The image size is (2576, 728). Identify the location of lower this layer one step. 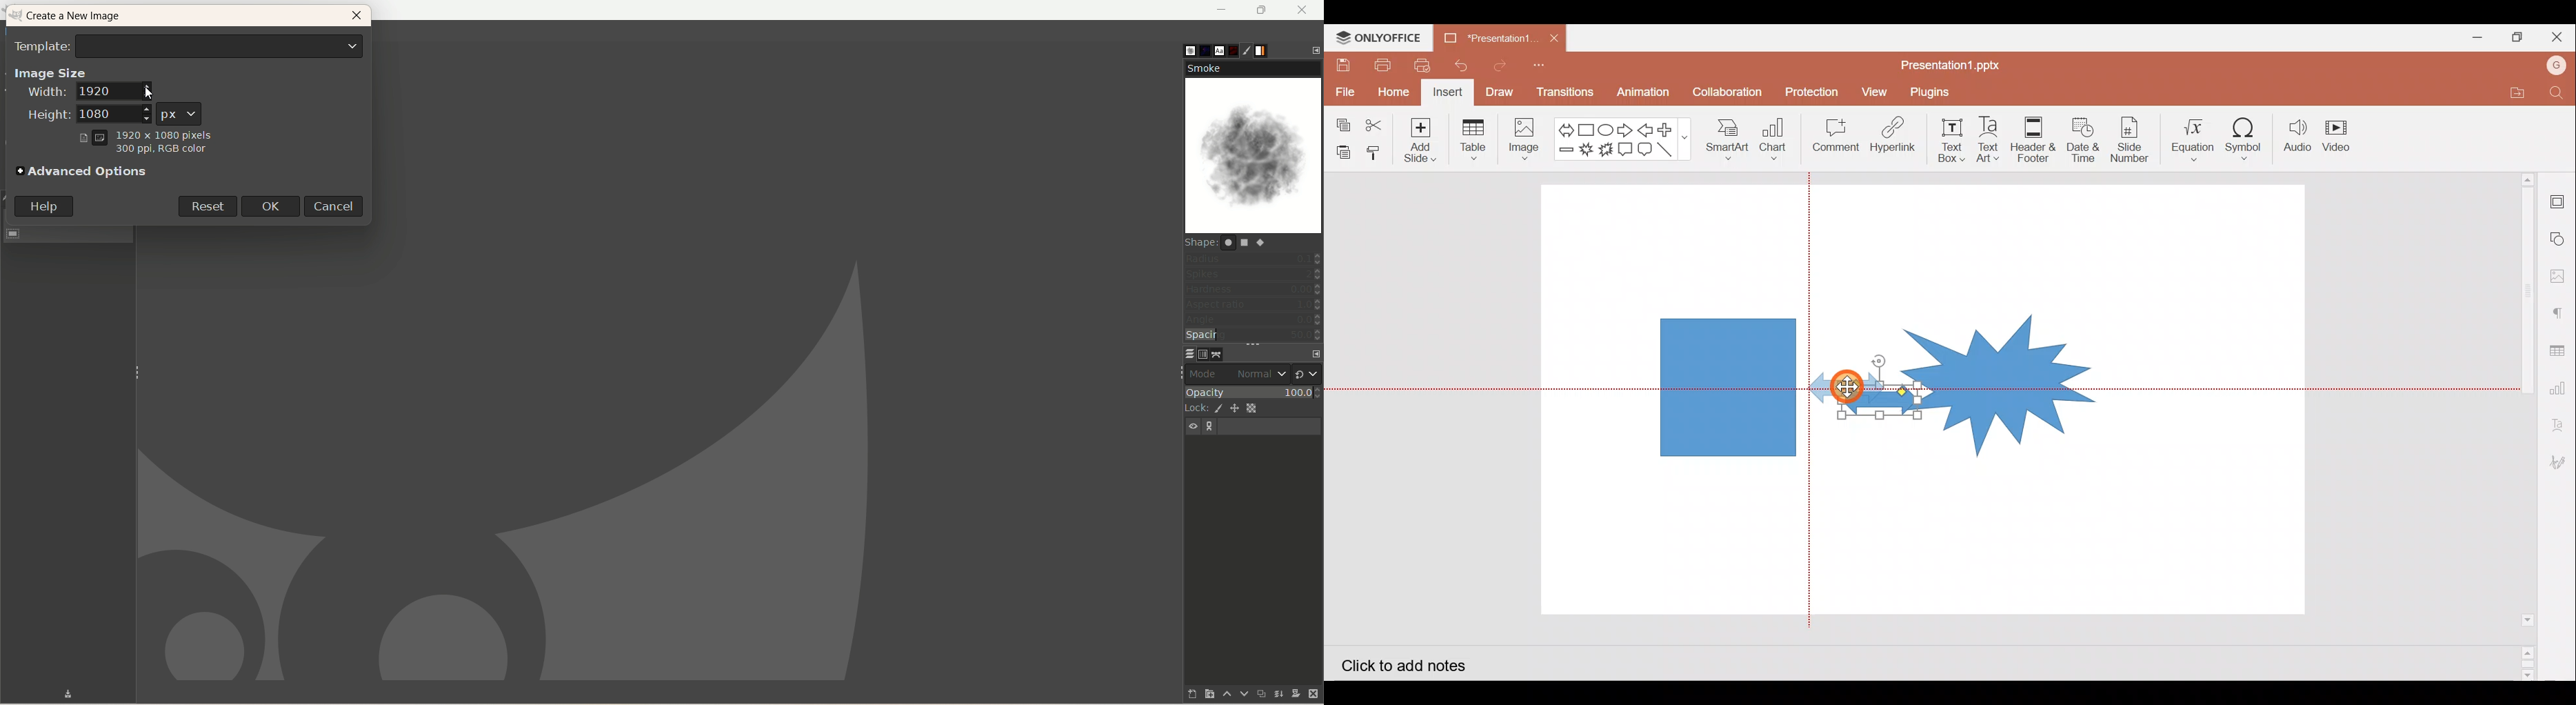
(1238, 694).